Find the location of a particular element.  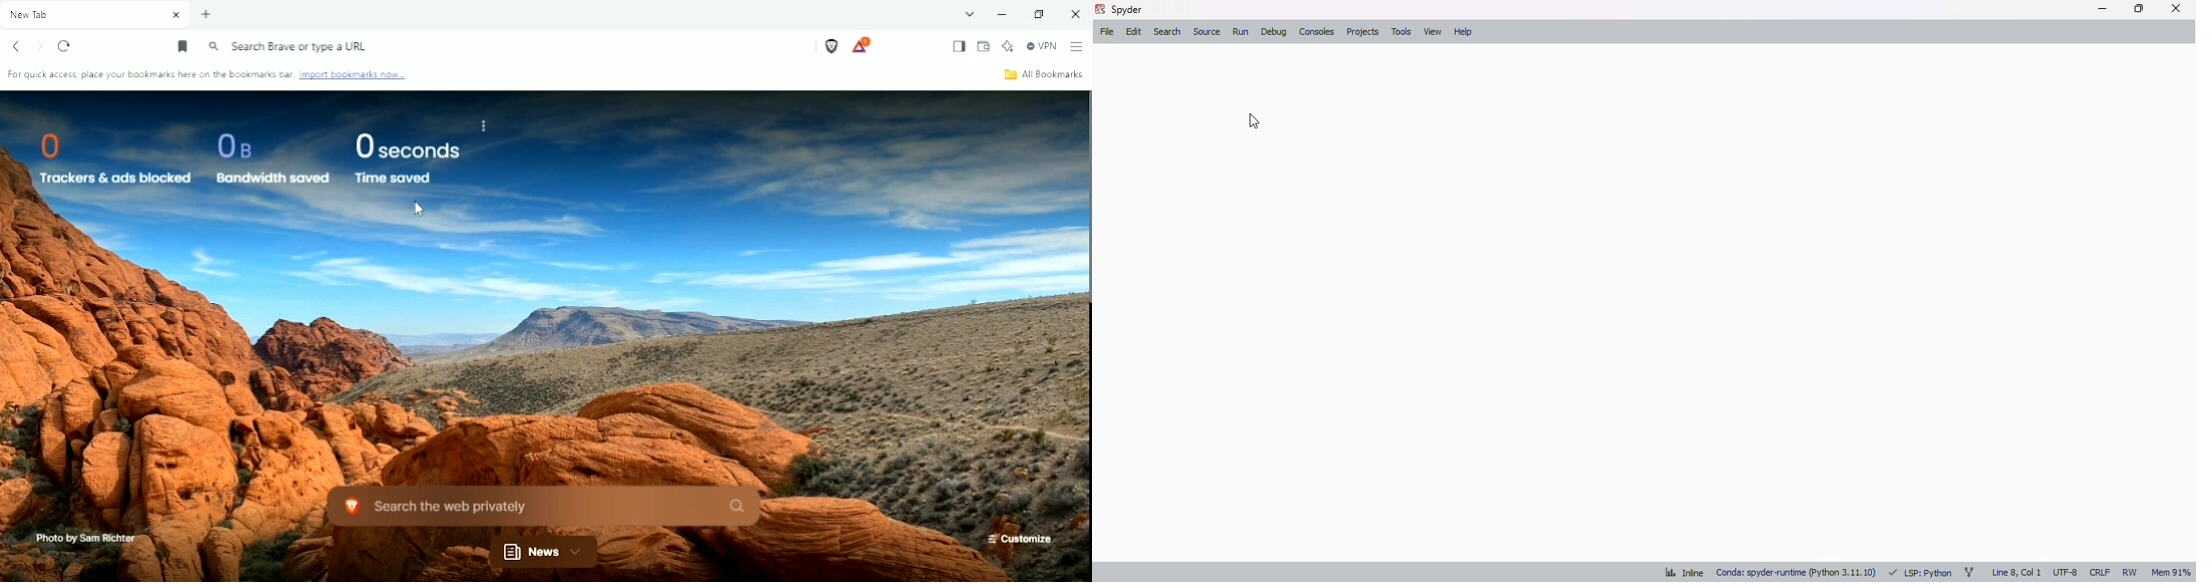

consoles is located at coordinates (1317, 31).